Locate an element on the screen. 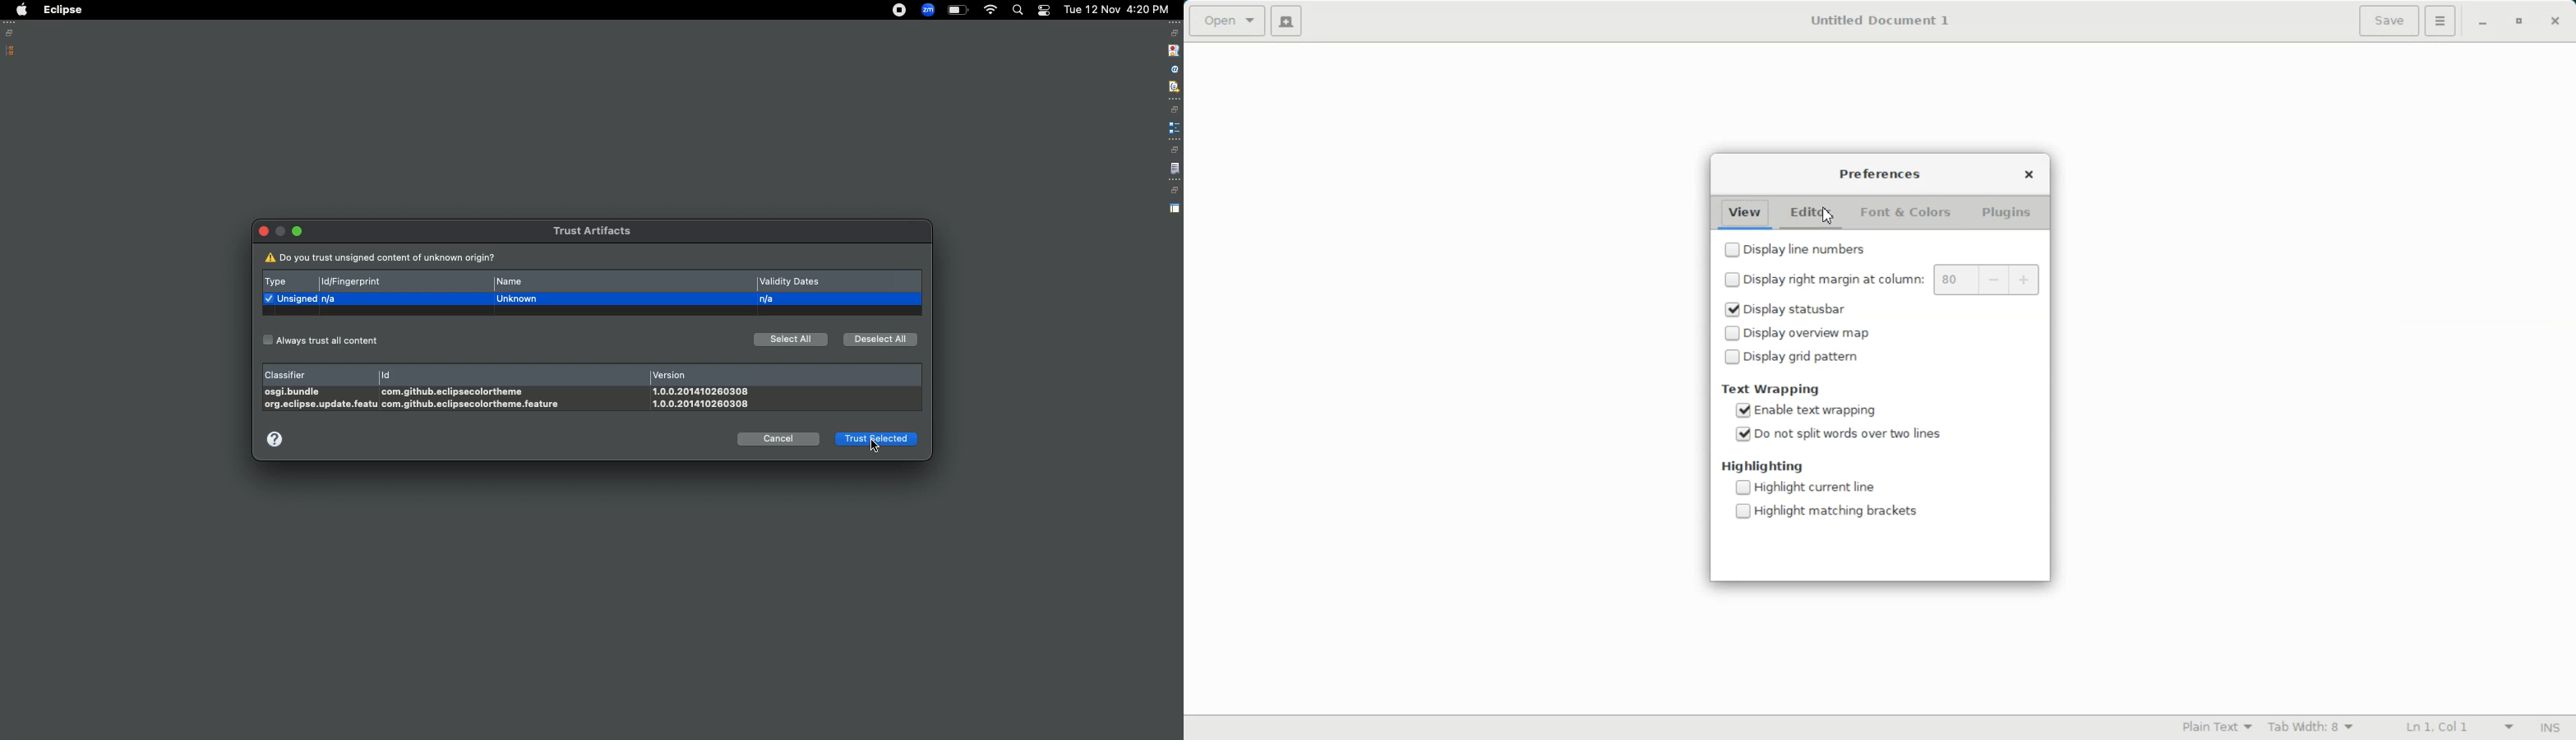 The height and width of the screenshot is (756, 2576). attribute is located at coordinates (1173, 70).